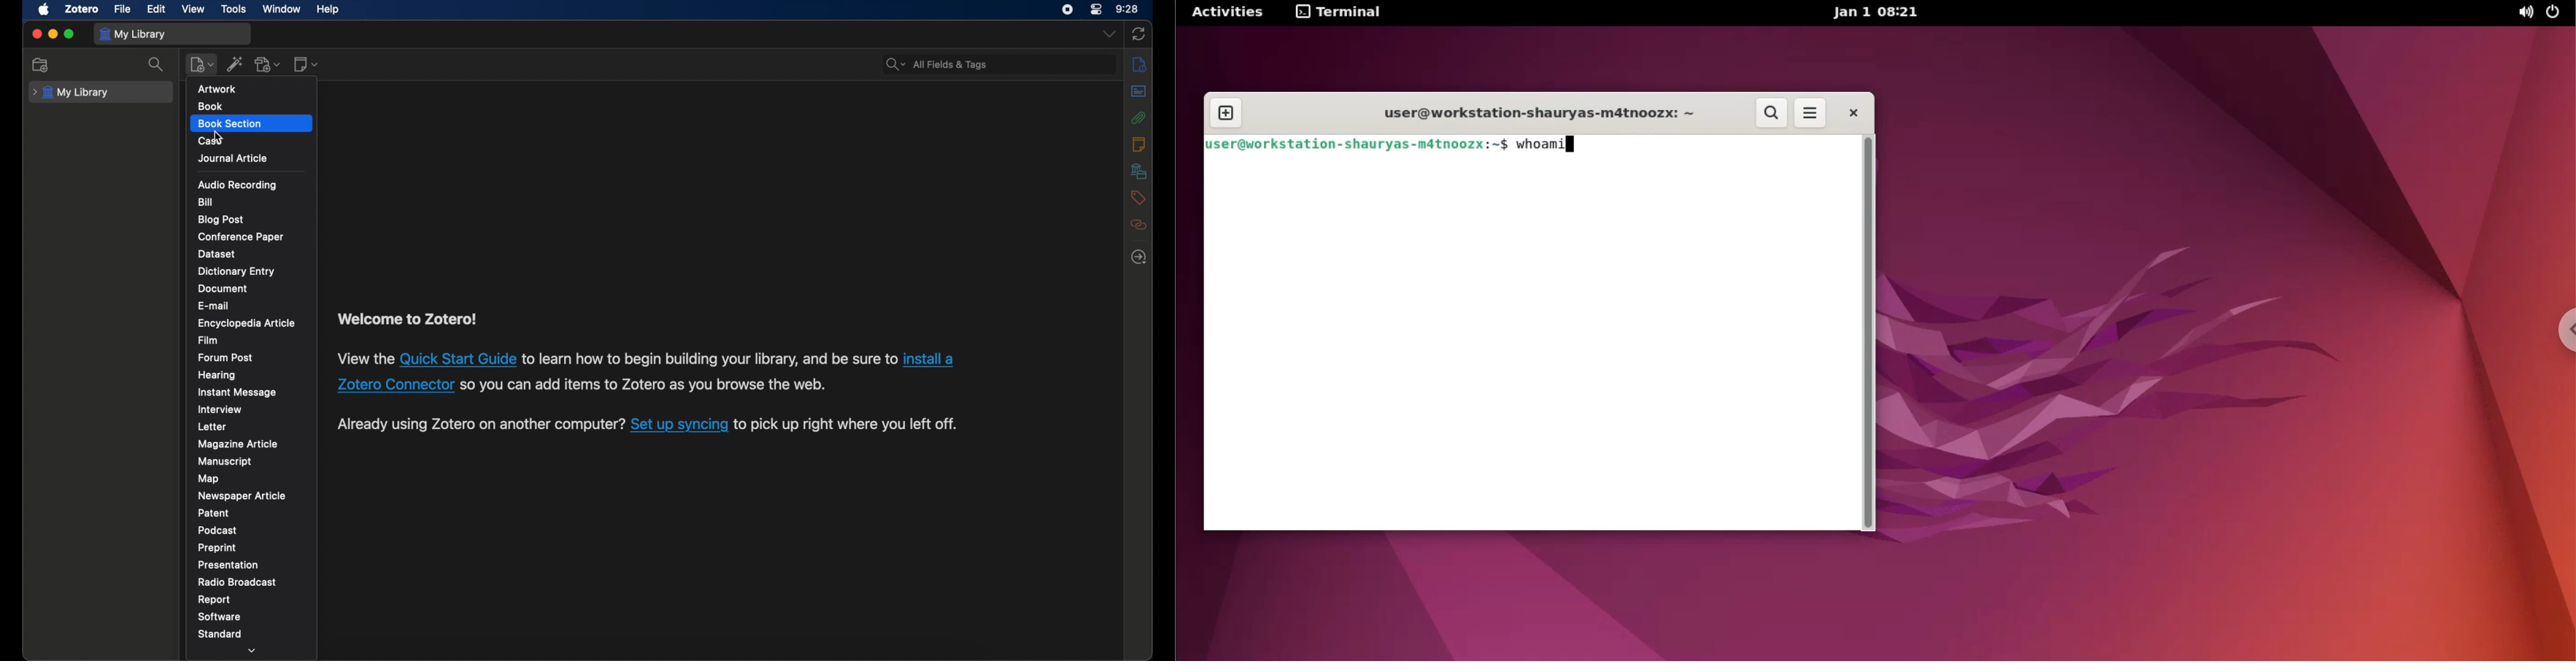 The width and height of the screenshot is (2576, 672). What do you see at coordinates (268, 64) in the screenshot?
I see `add attachment` at bounding box center [268, 64].